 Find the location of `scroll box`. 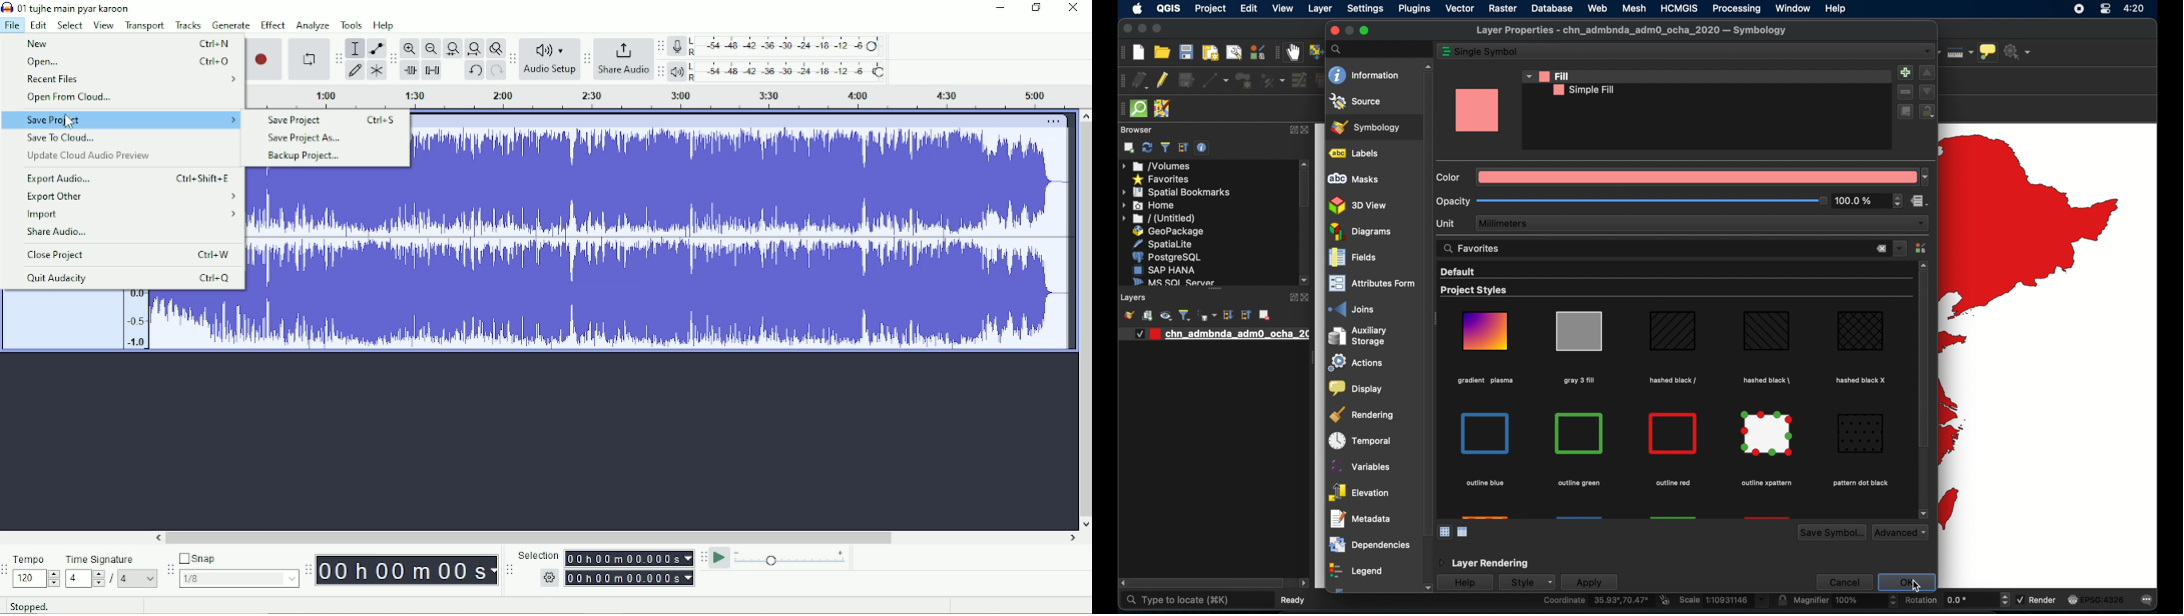

scroll box is located at coordinates (1426, 303).